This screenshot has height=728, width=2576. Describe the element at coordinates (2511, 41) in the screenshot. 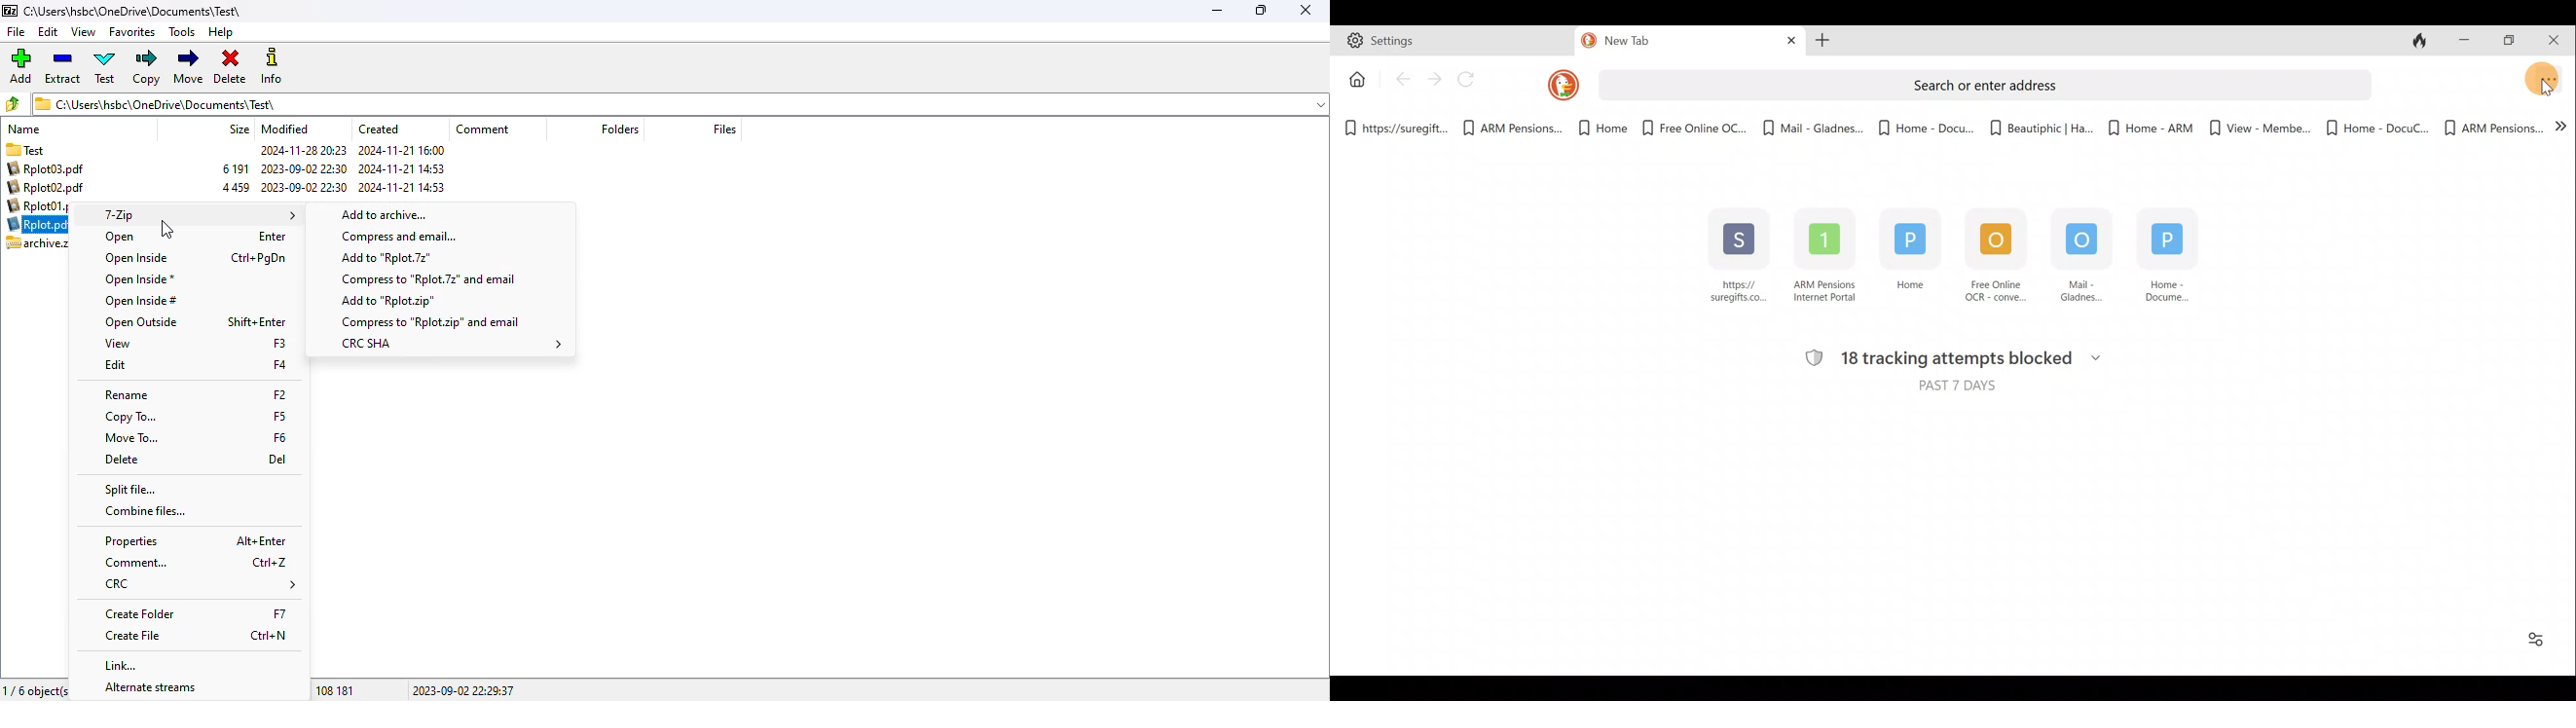

I see `Restore down` at that location.